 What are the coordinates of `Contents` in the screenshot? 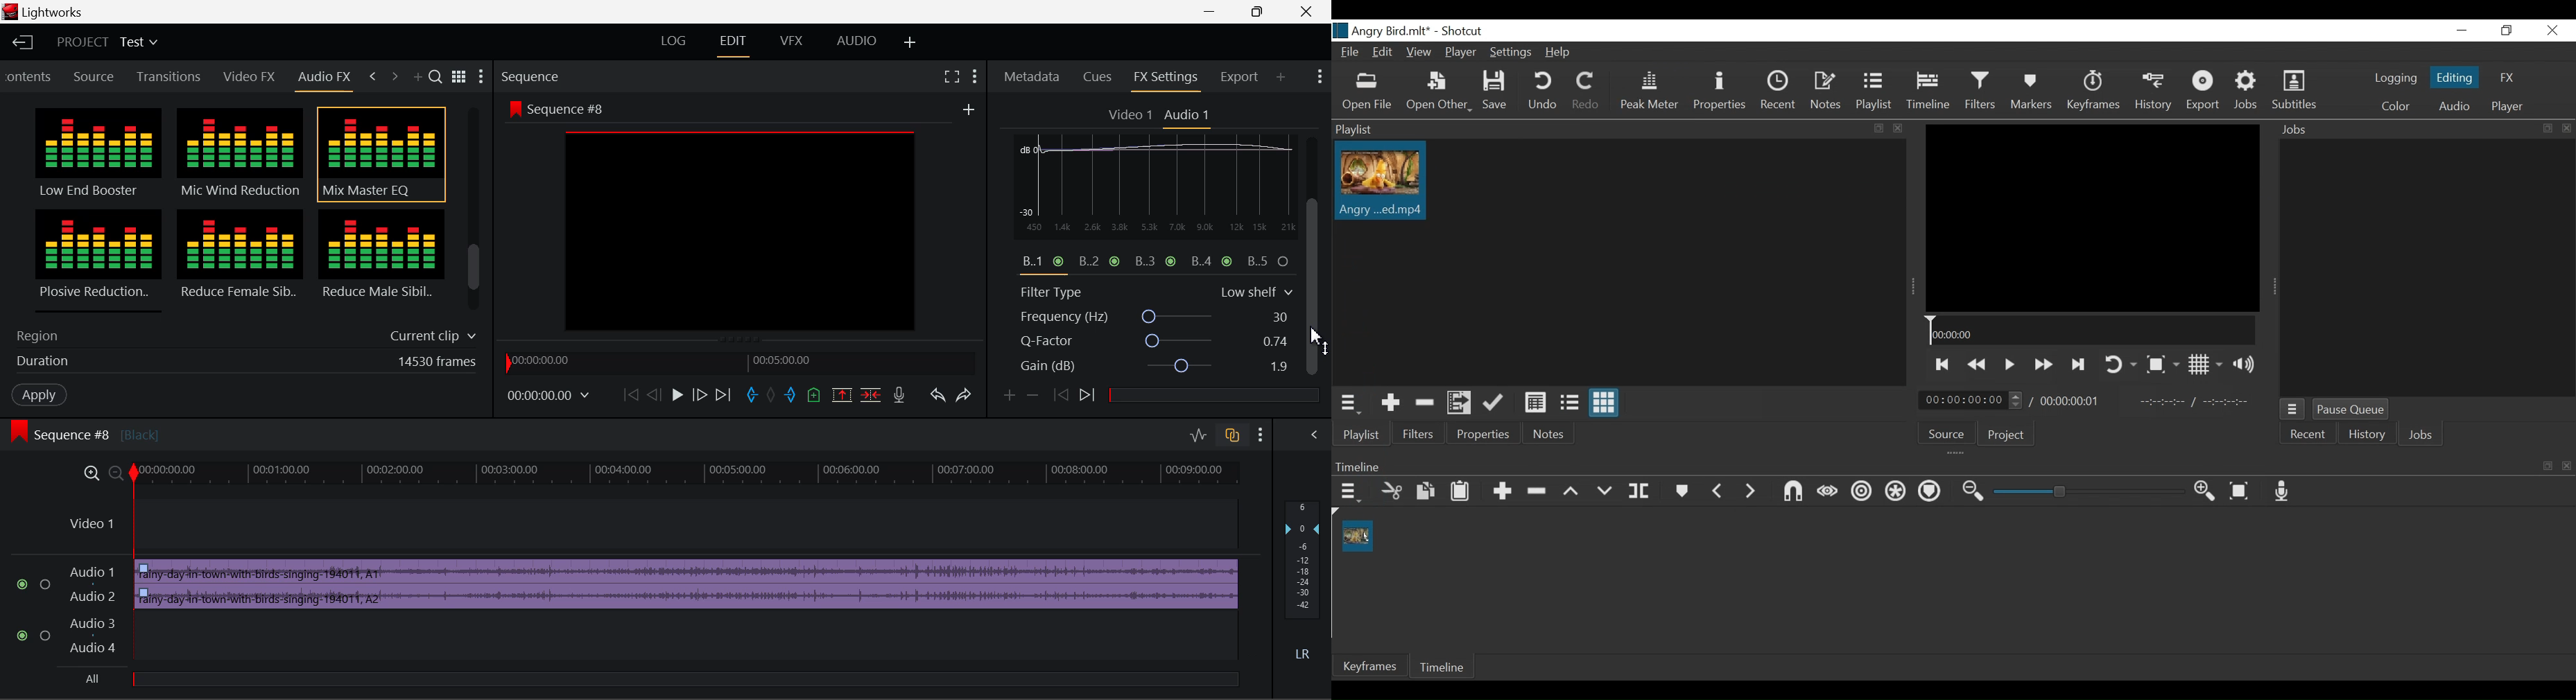 It's located at (30, 75).